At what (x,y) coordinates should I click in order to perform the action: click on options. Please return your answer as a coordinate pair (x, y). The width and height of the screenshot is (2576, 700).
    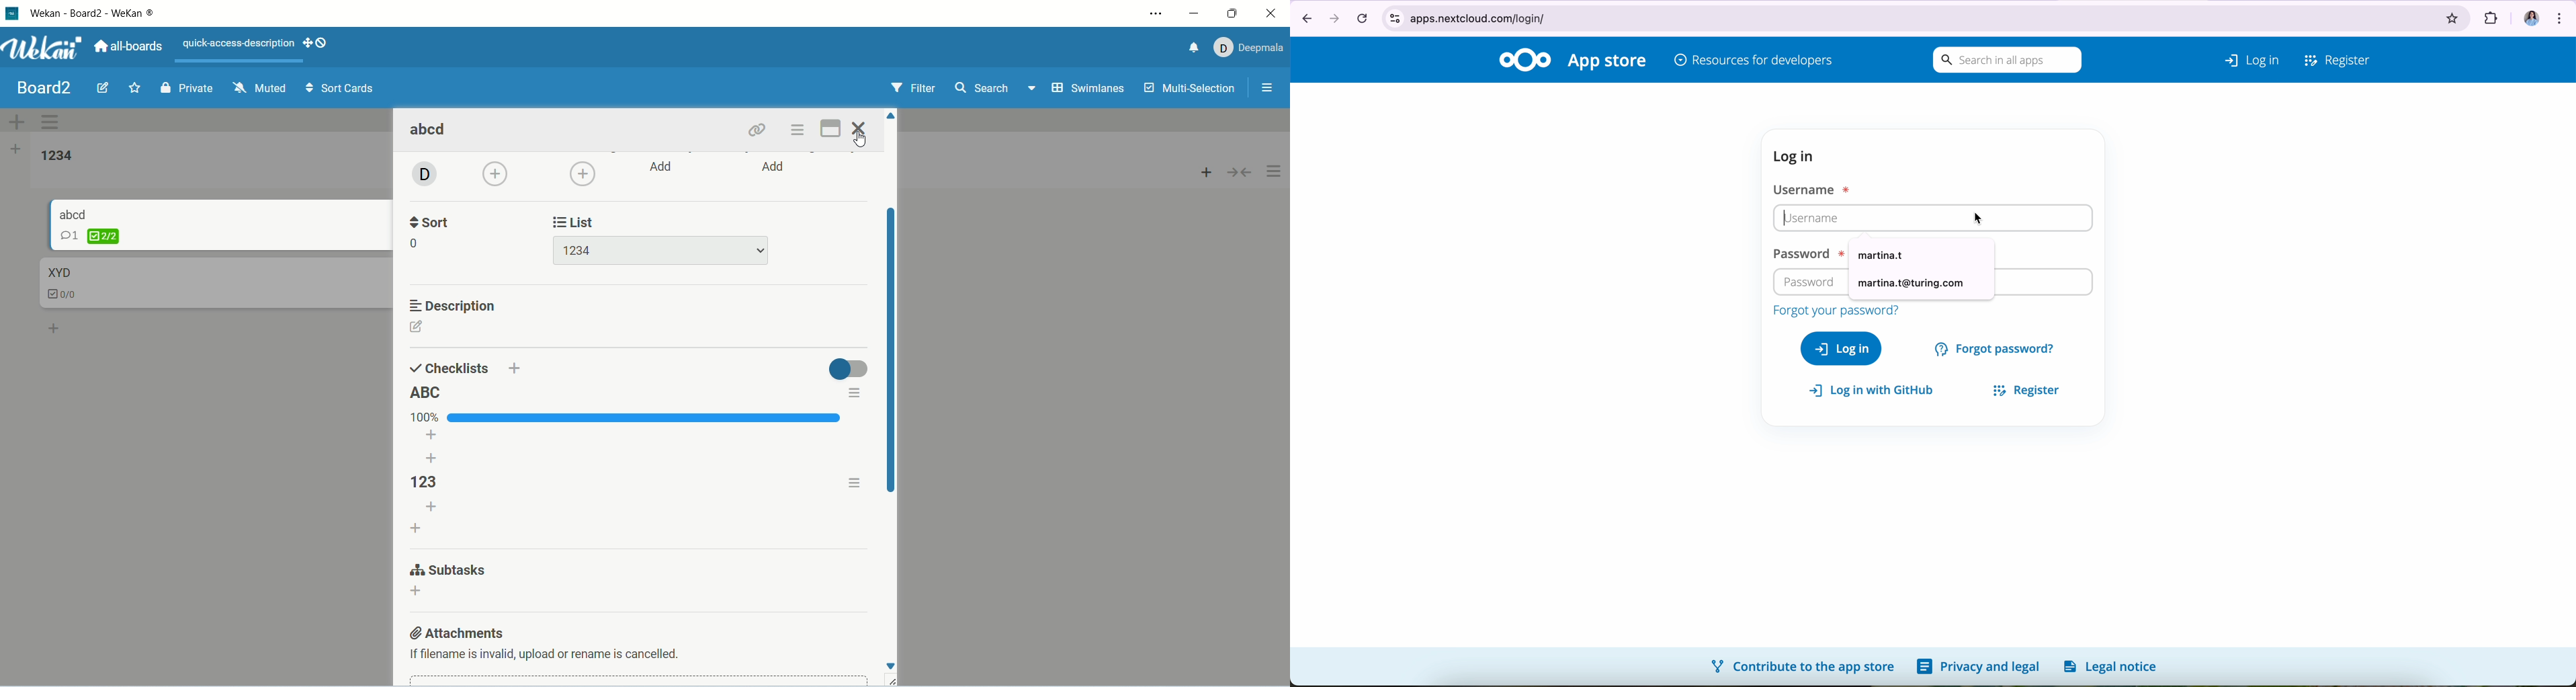
    Looking at the image, I should click on (799, 130).